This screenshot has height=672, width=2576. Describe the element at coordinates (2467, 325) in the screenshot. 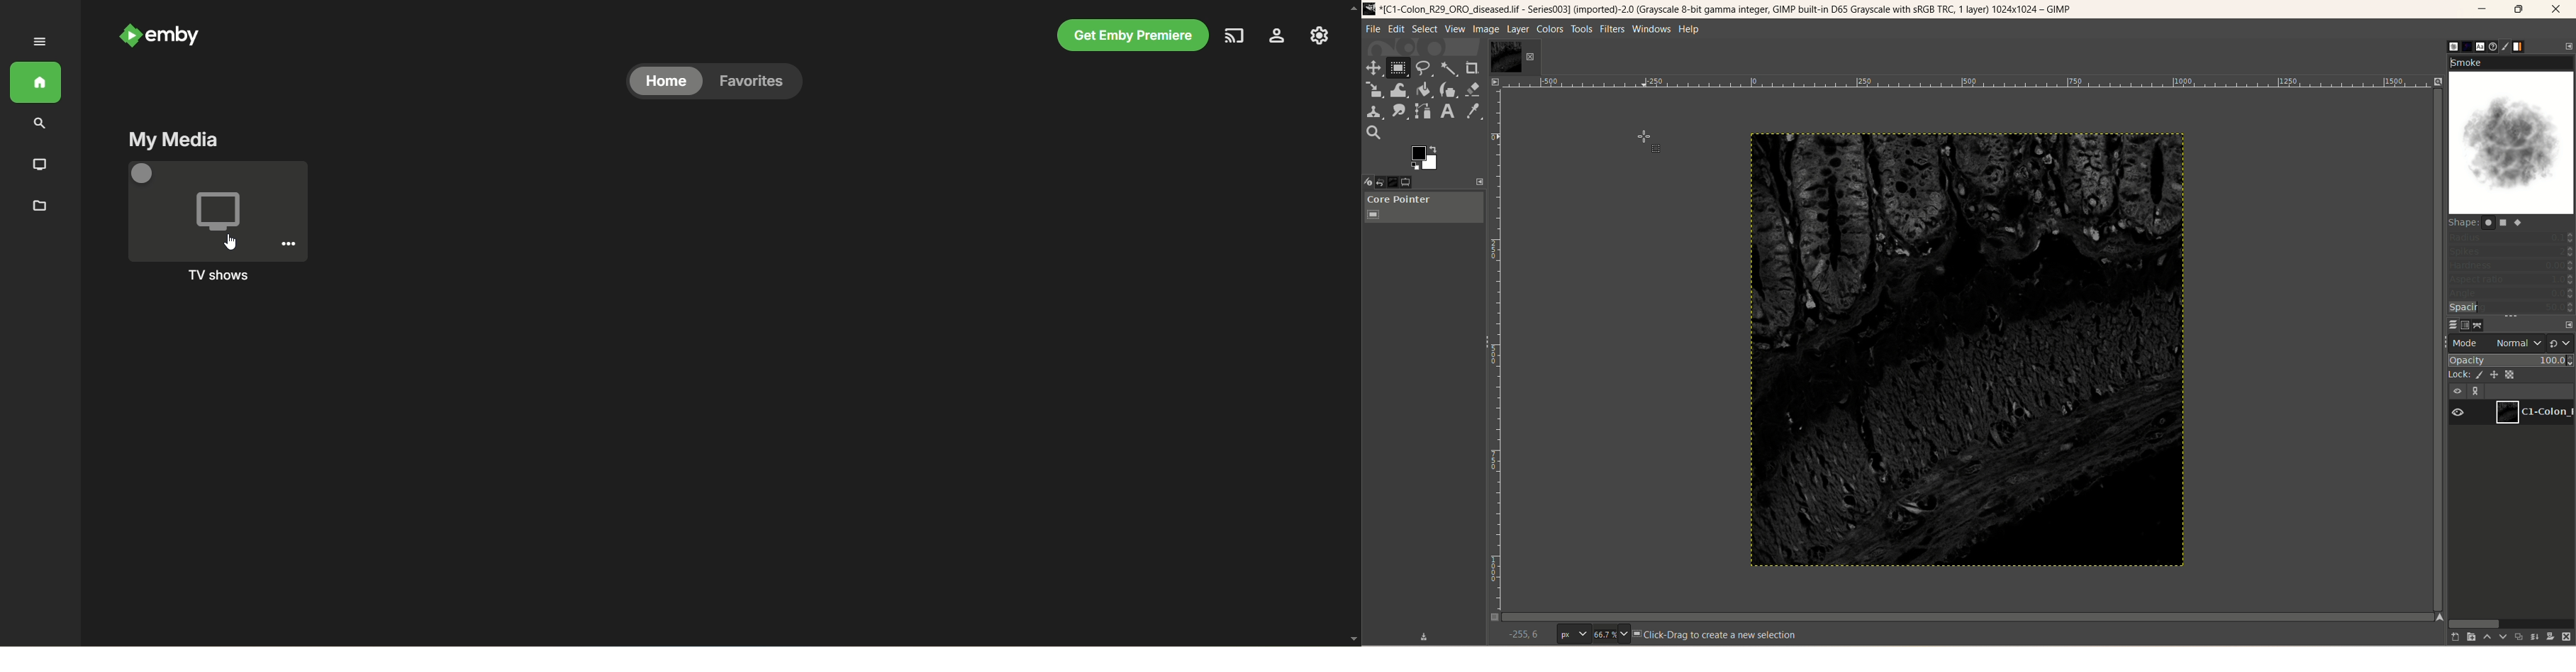

I see `channels` at that location.